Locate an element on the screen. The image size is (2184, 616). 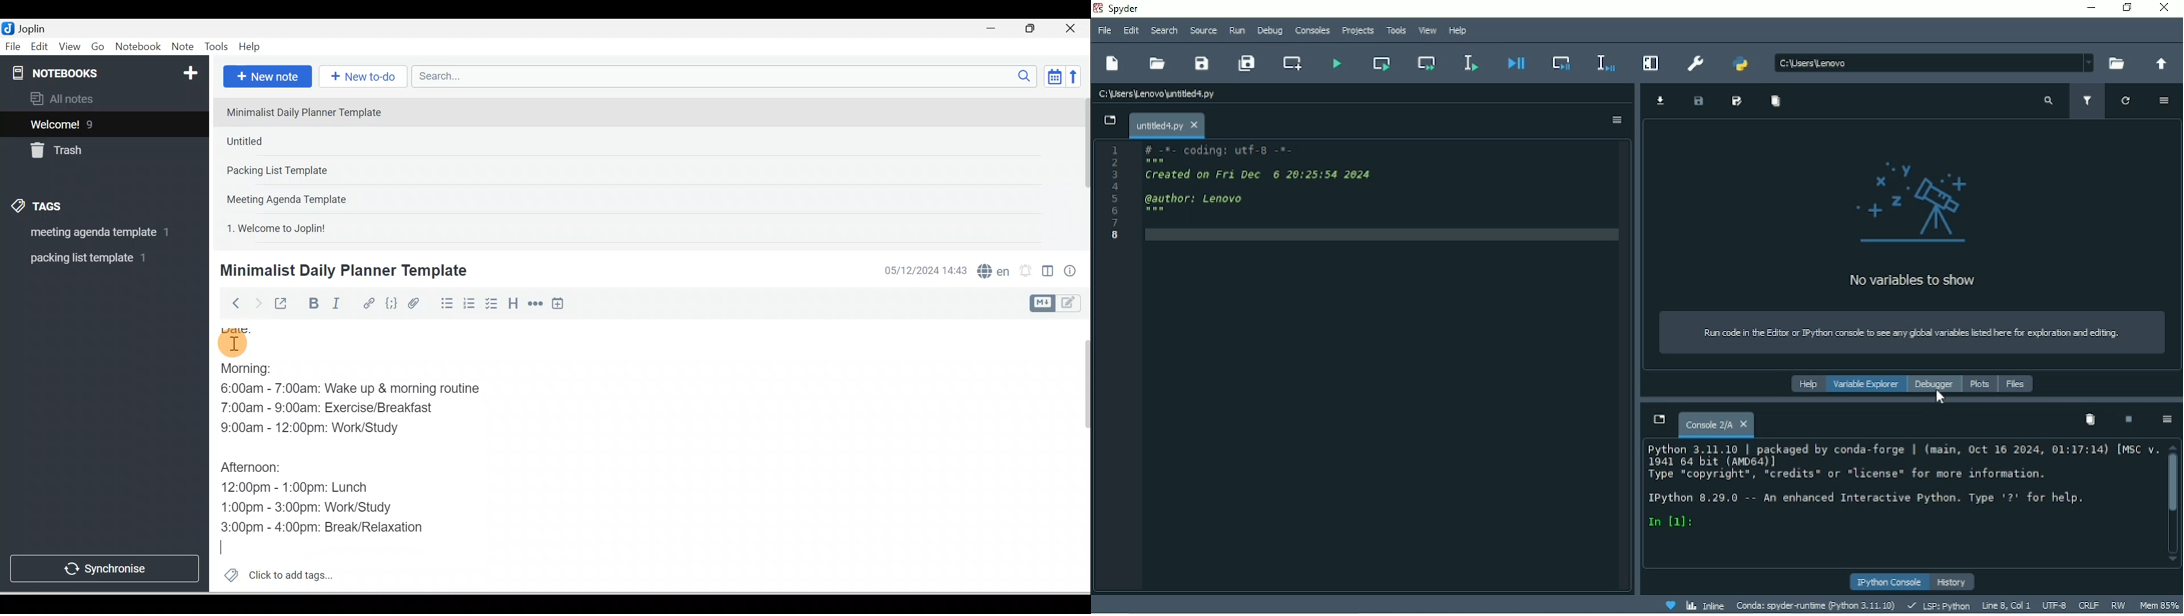
Toggle editor layout is located at coordinates (1060, 304).